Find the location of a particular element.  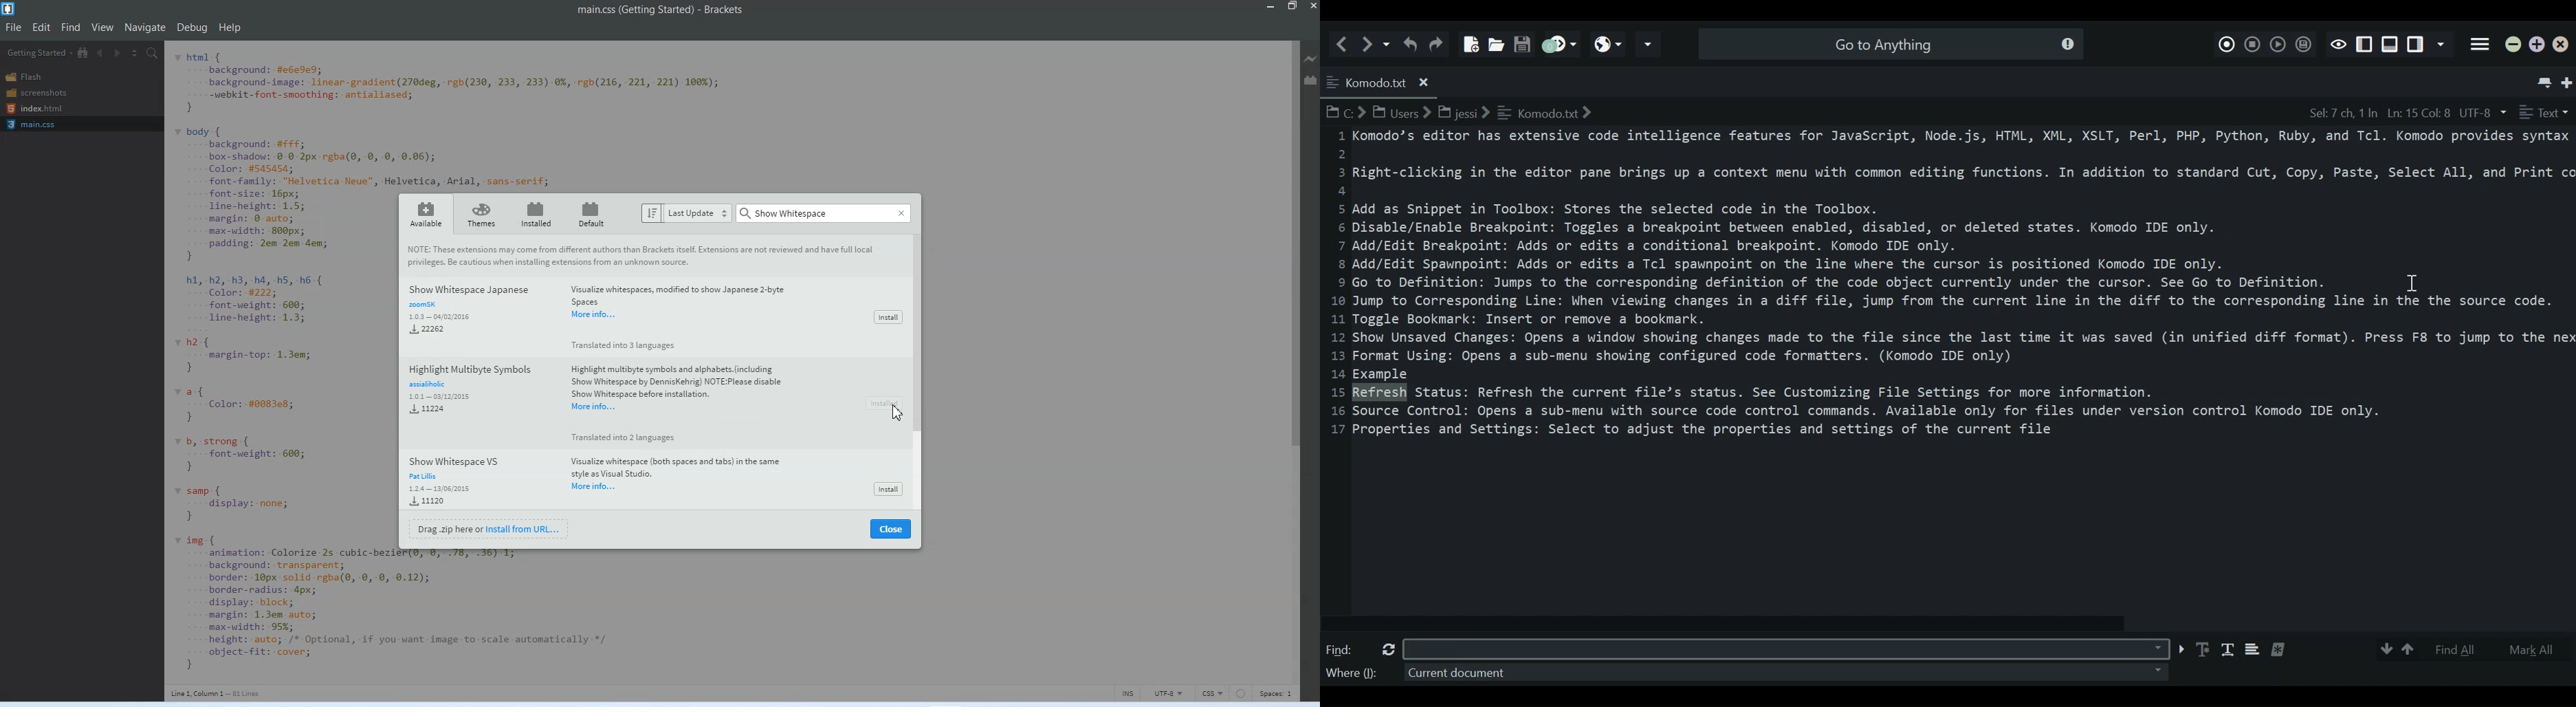

Undo is located at coordinates (1410, 43).